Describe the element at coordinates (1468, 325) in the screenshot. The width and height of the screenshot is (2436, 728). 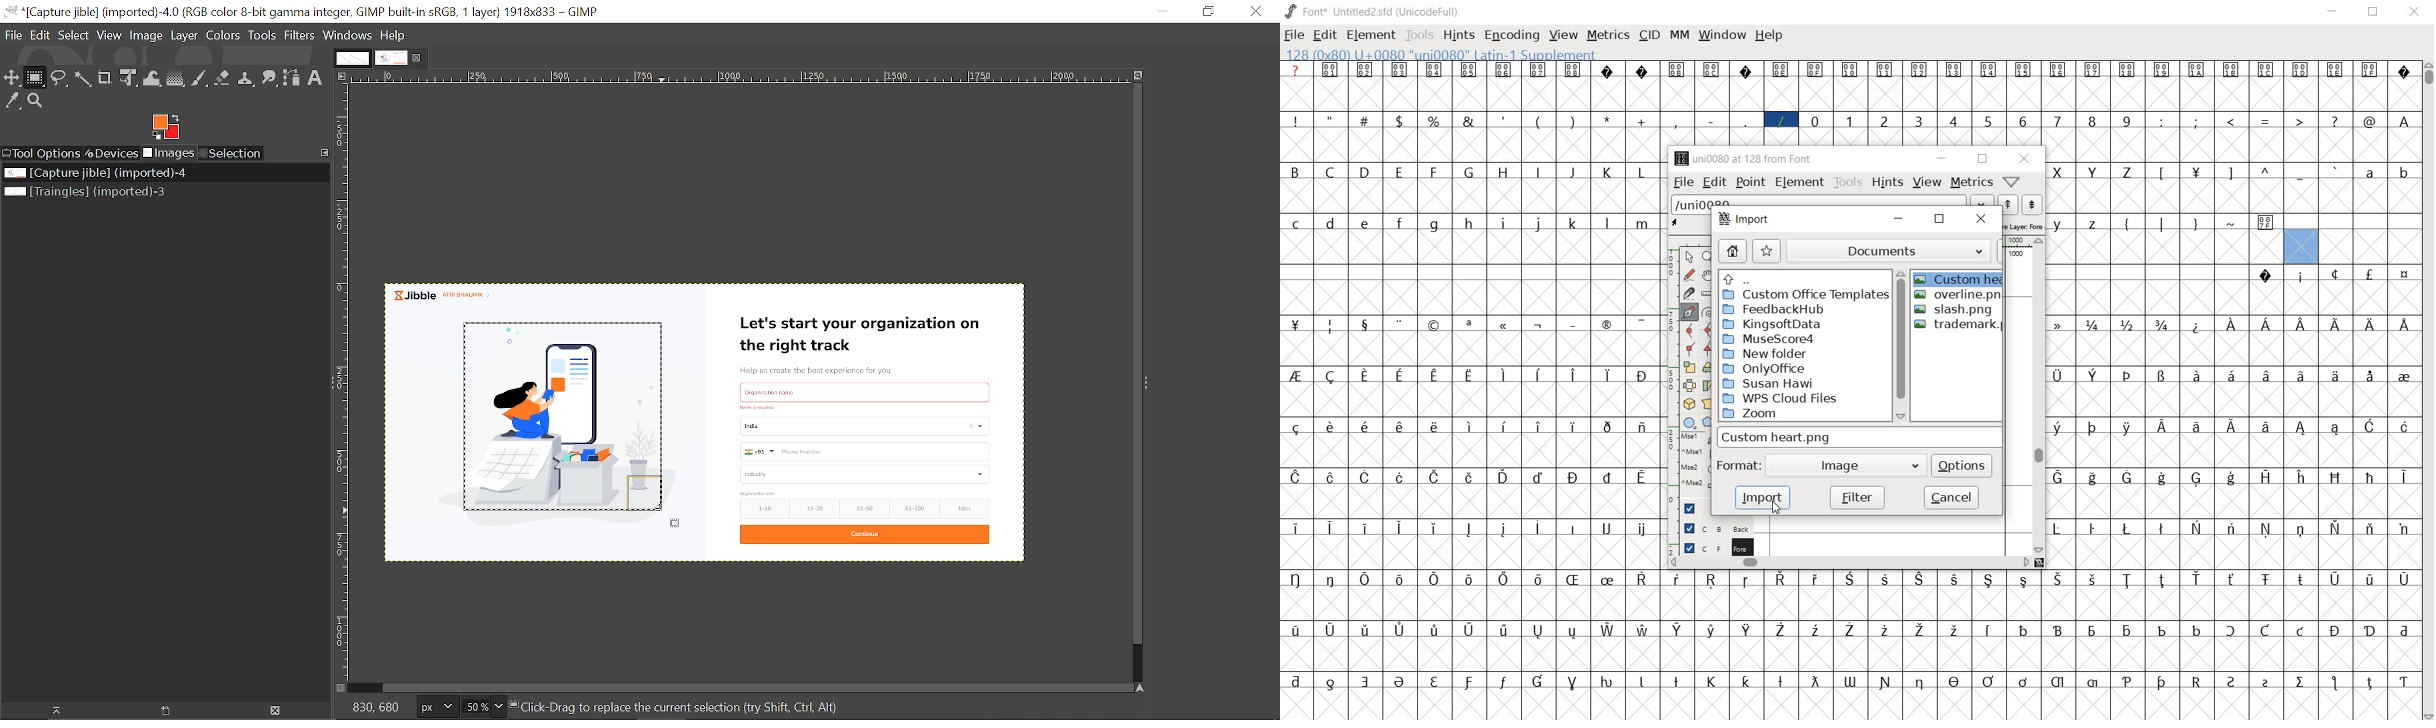
I see `glyph` at that location.